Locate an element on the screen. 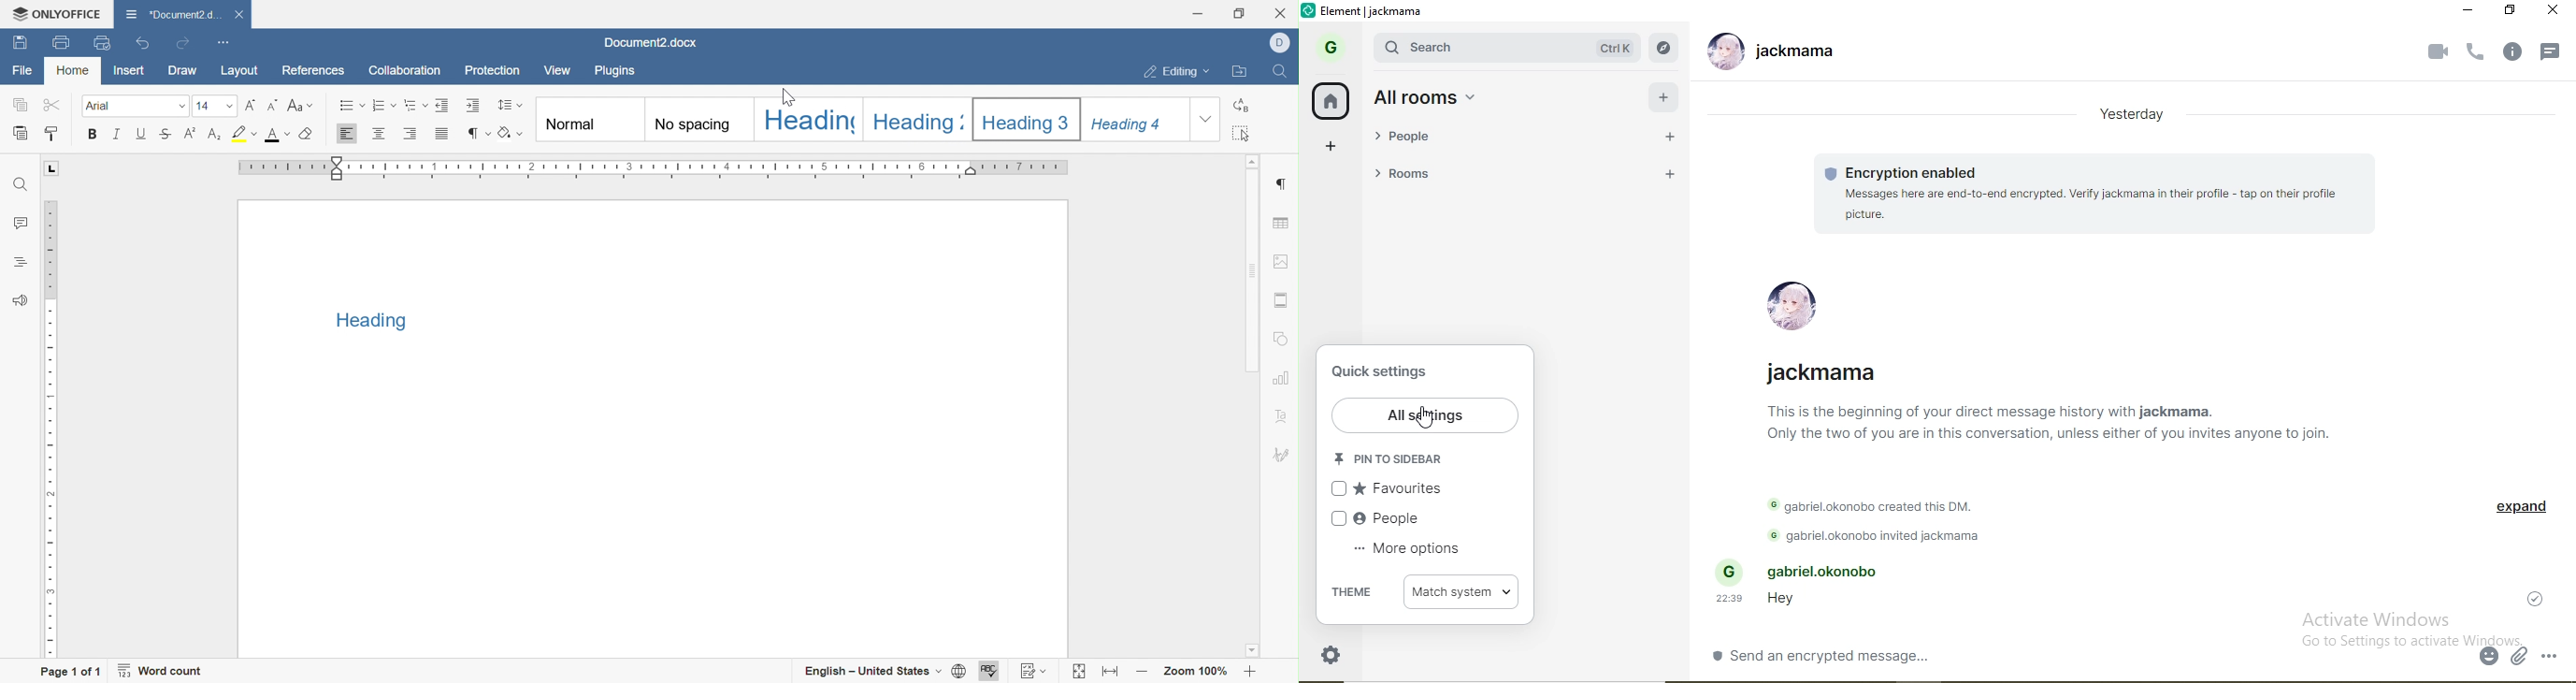  Ruler is located at coordinates (657, 166).